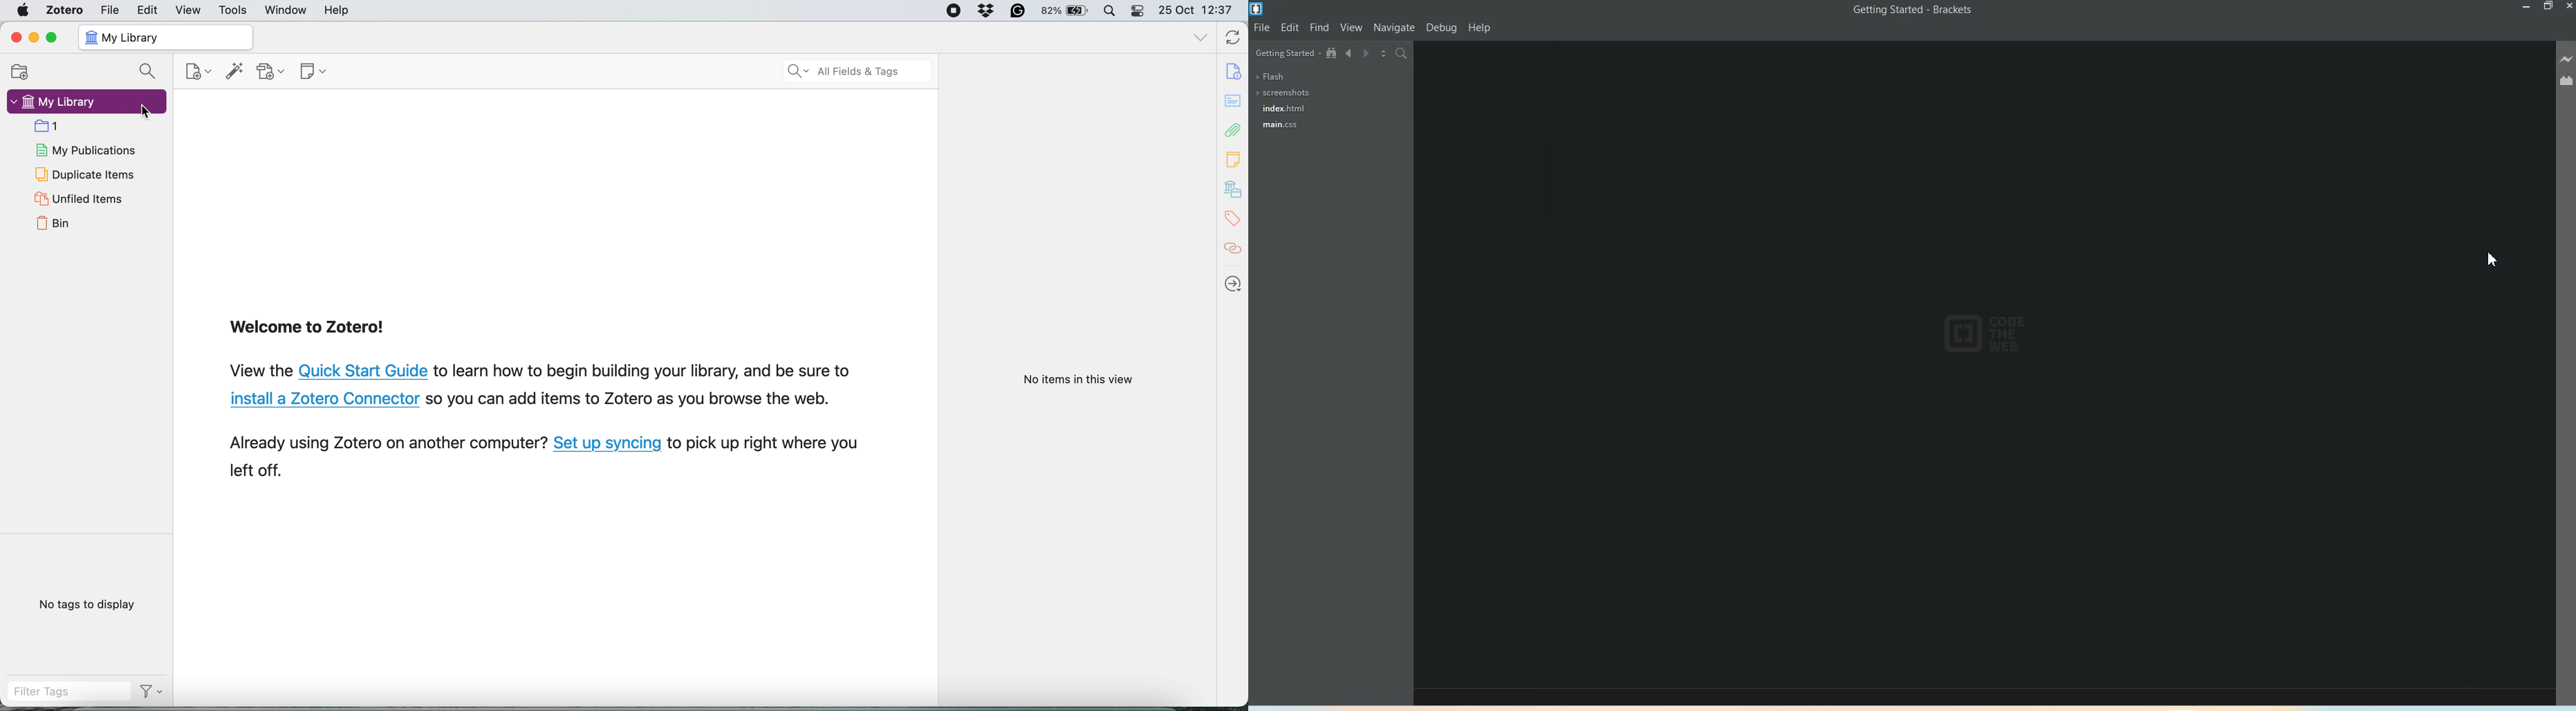  Describe the element at coordinates (166, 37) in the screenshot. I see `my library` at that location.